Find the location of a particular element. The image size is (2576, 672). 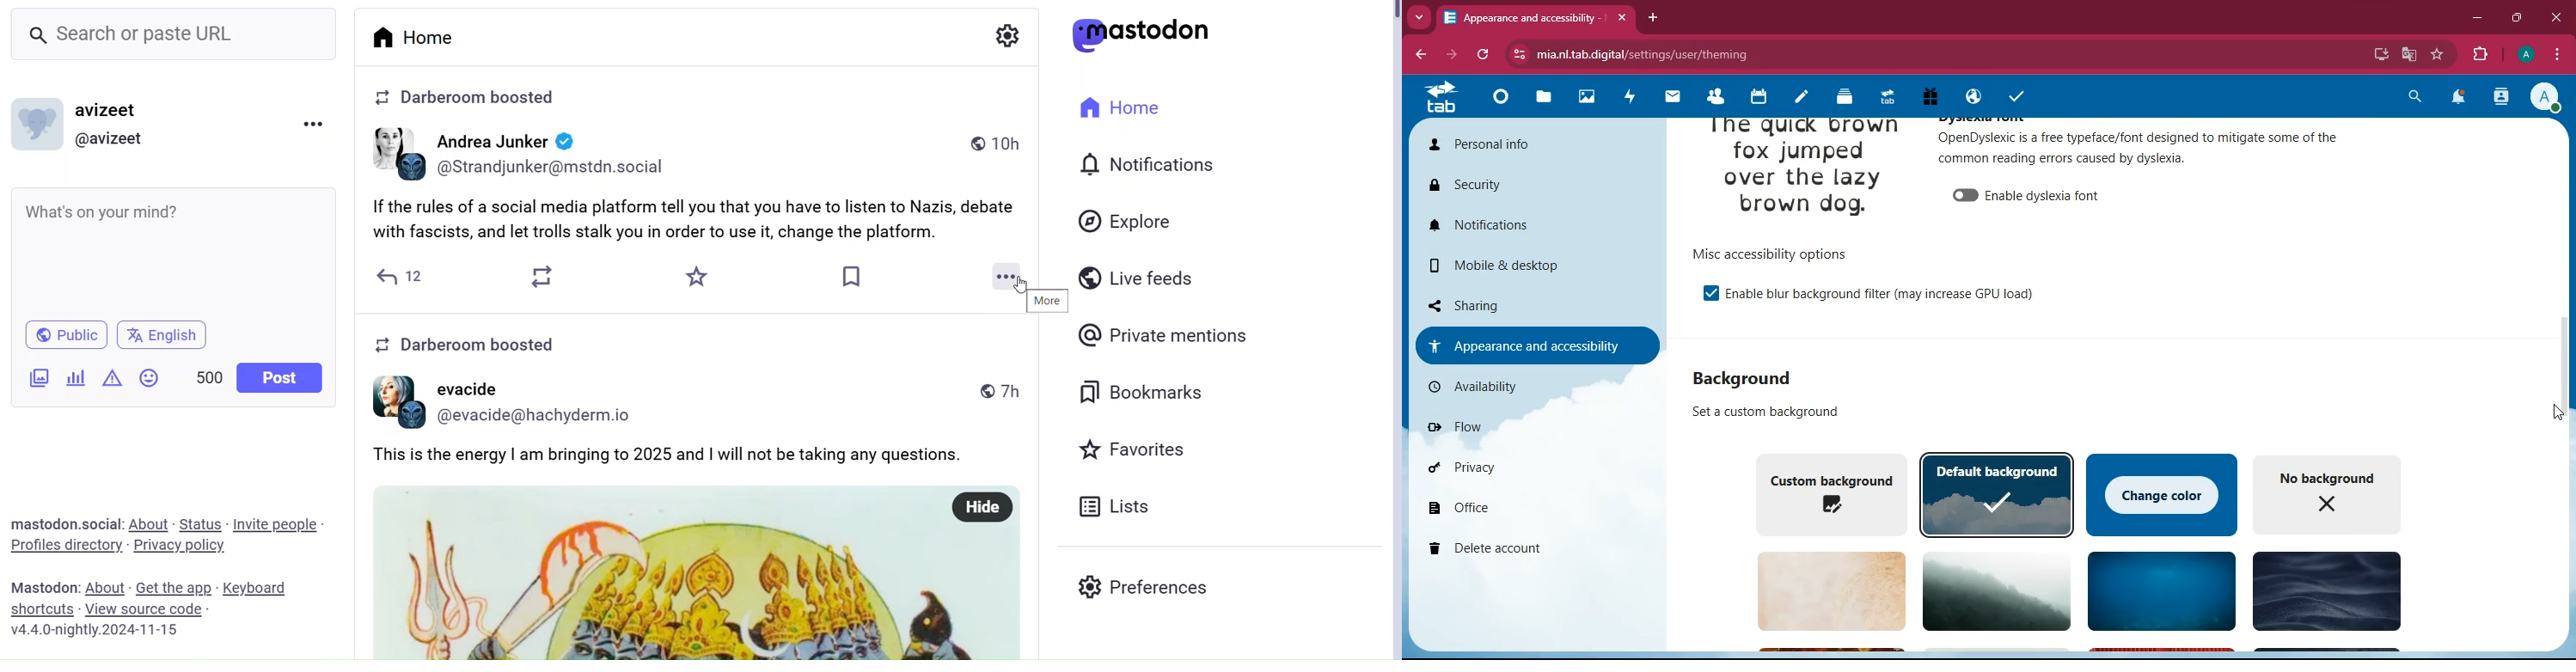

Status is located at coordinates (200, 523).